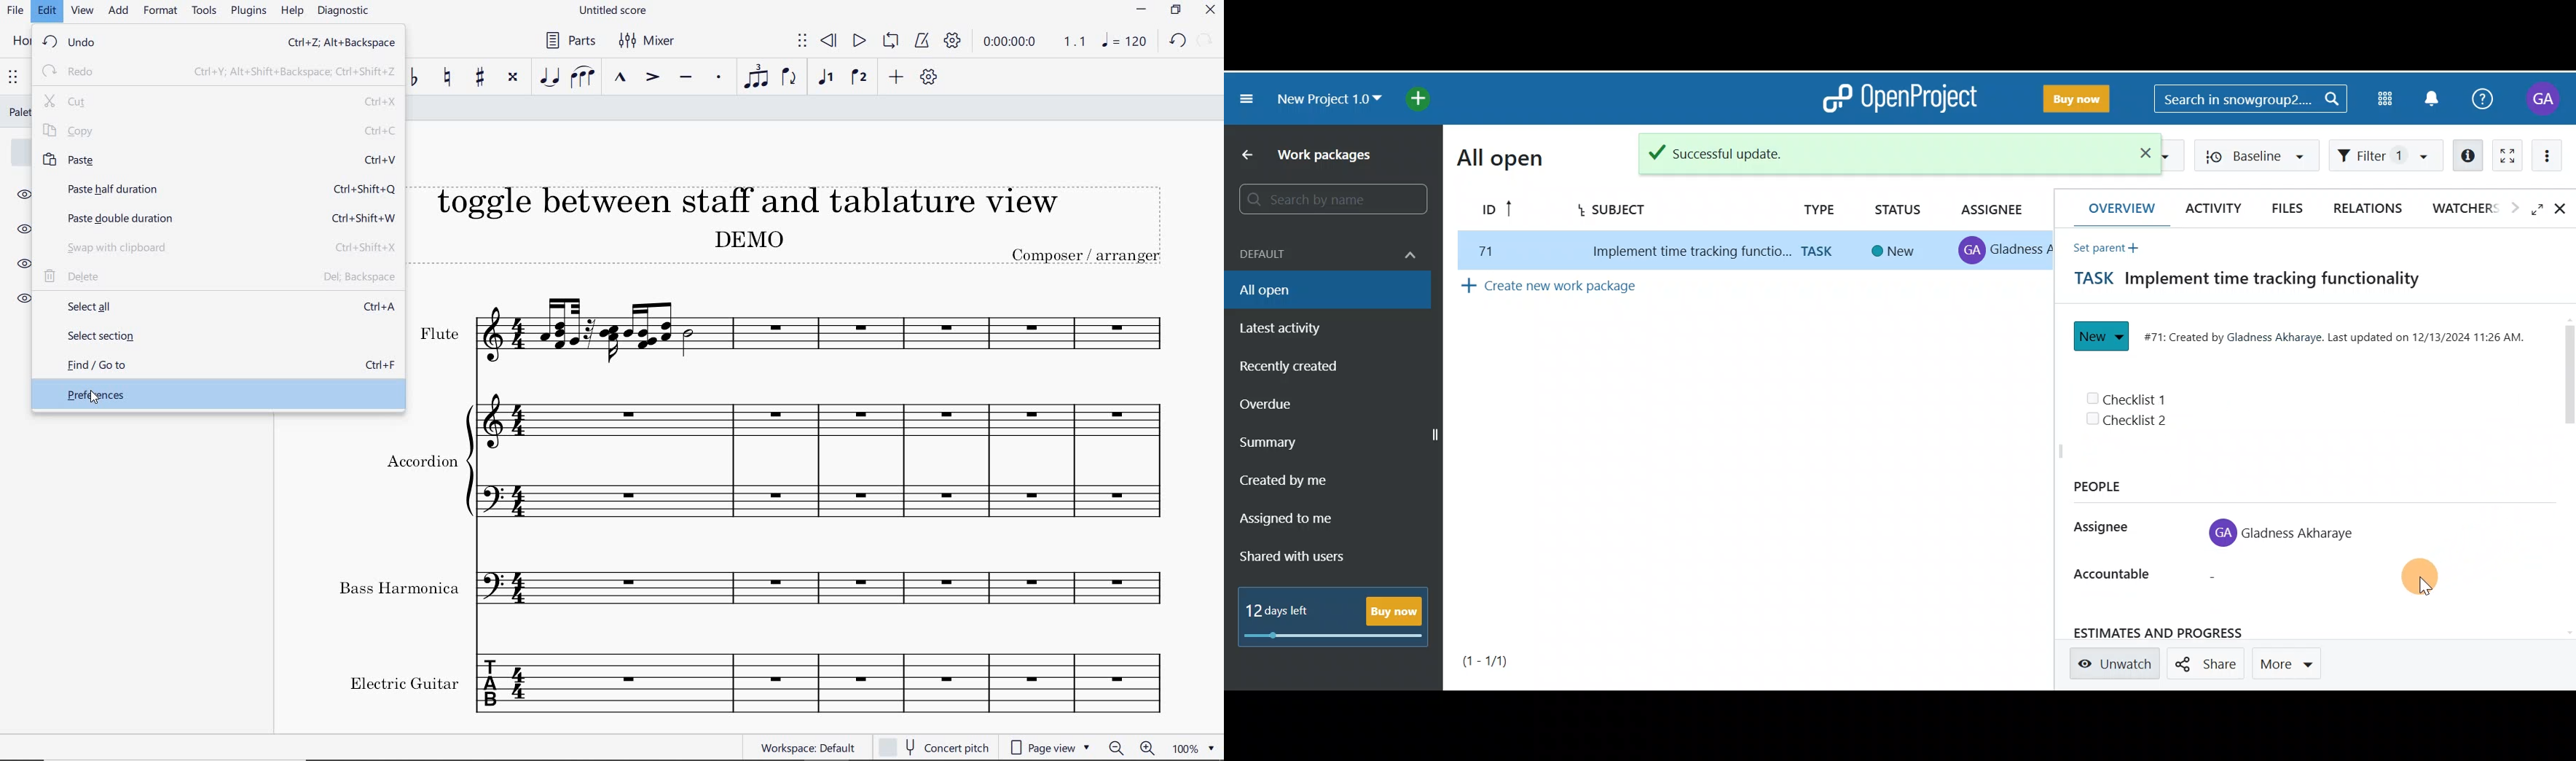  Describe the element at coordinates (2102, 336) in the screenshot. I see `New` at that location.